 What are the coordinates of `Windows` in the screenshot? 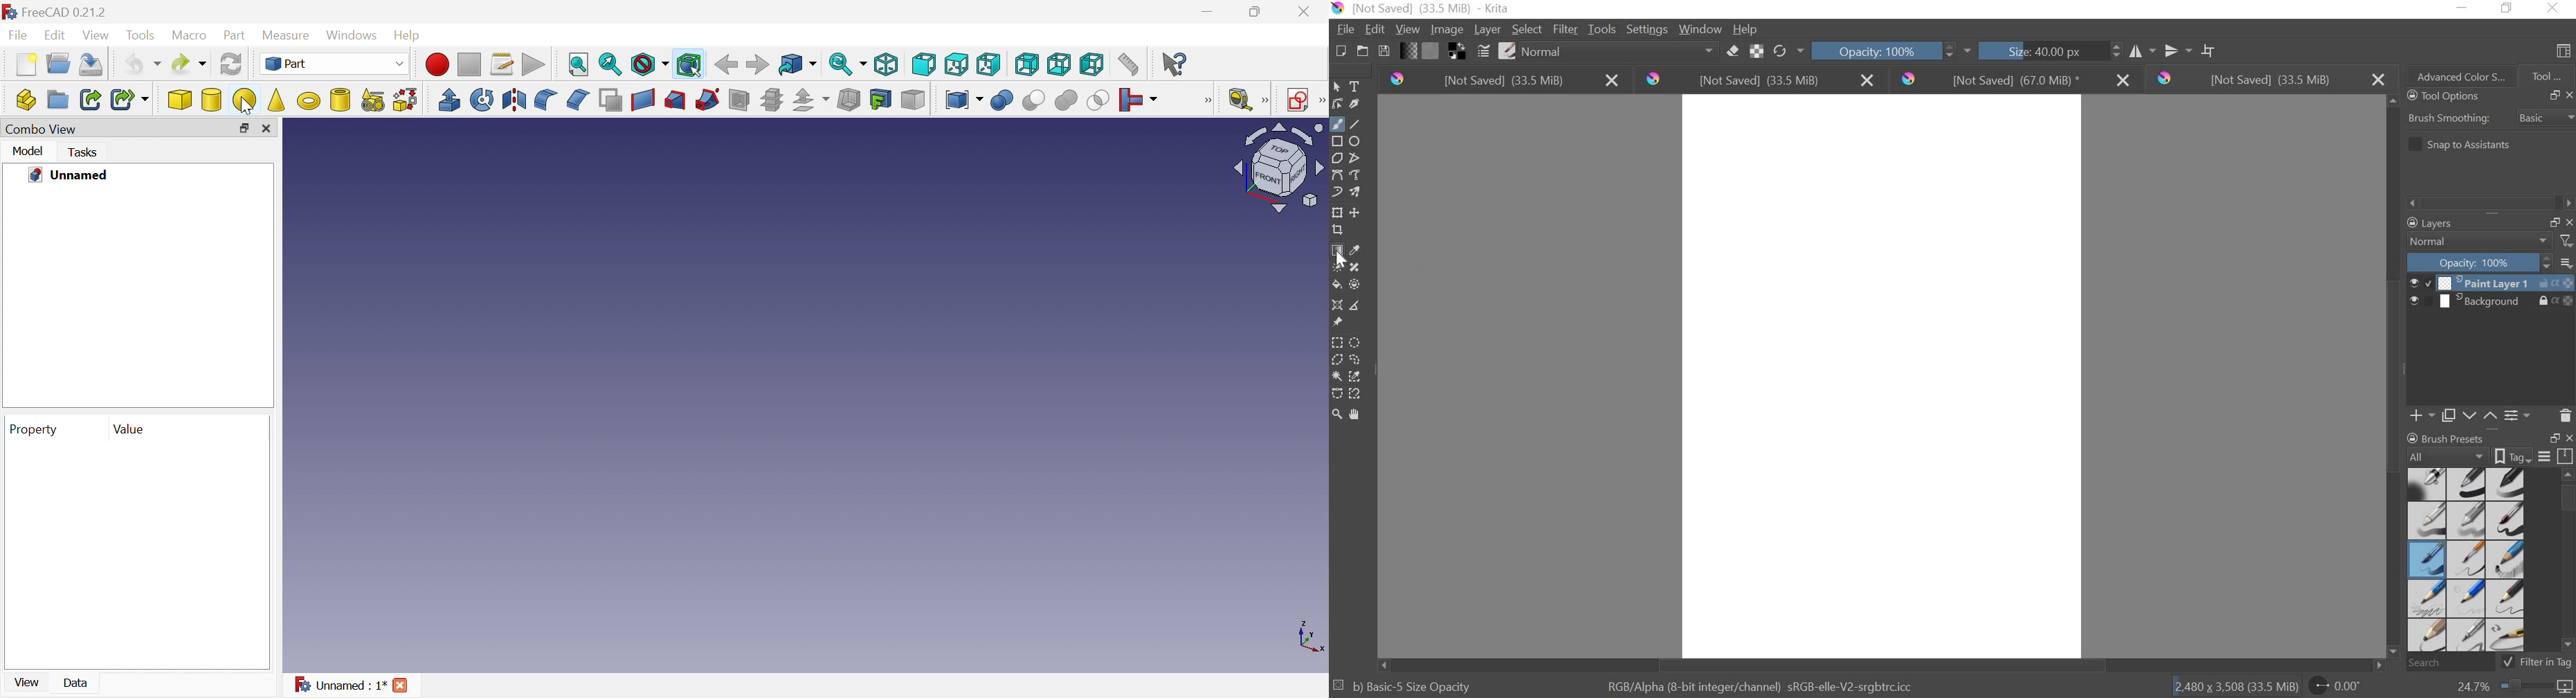 It's located at (352, 35).